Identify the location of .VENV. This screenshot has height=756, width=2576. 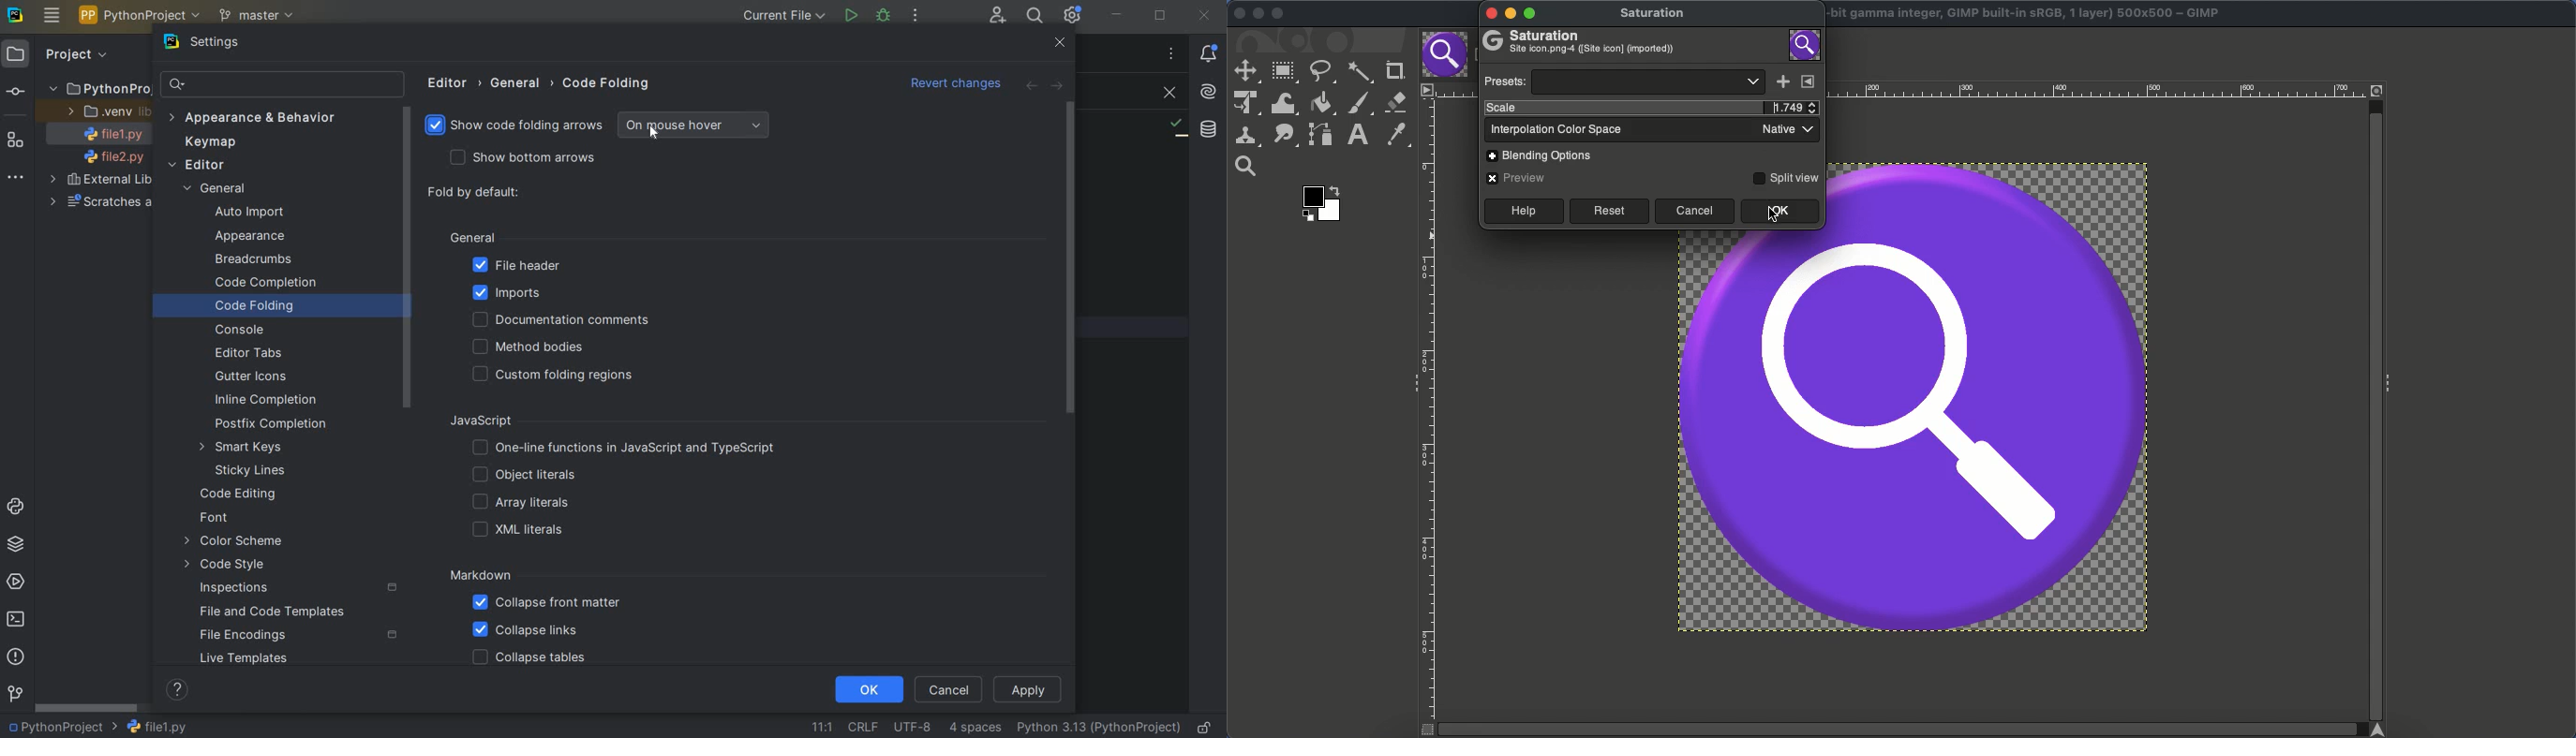
(107, 112).